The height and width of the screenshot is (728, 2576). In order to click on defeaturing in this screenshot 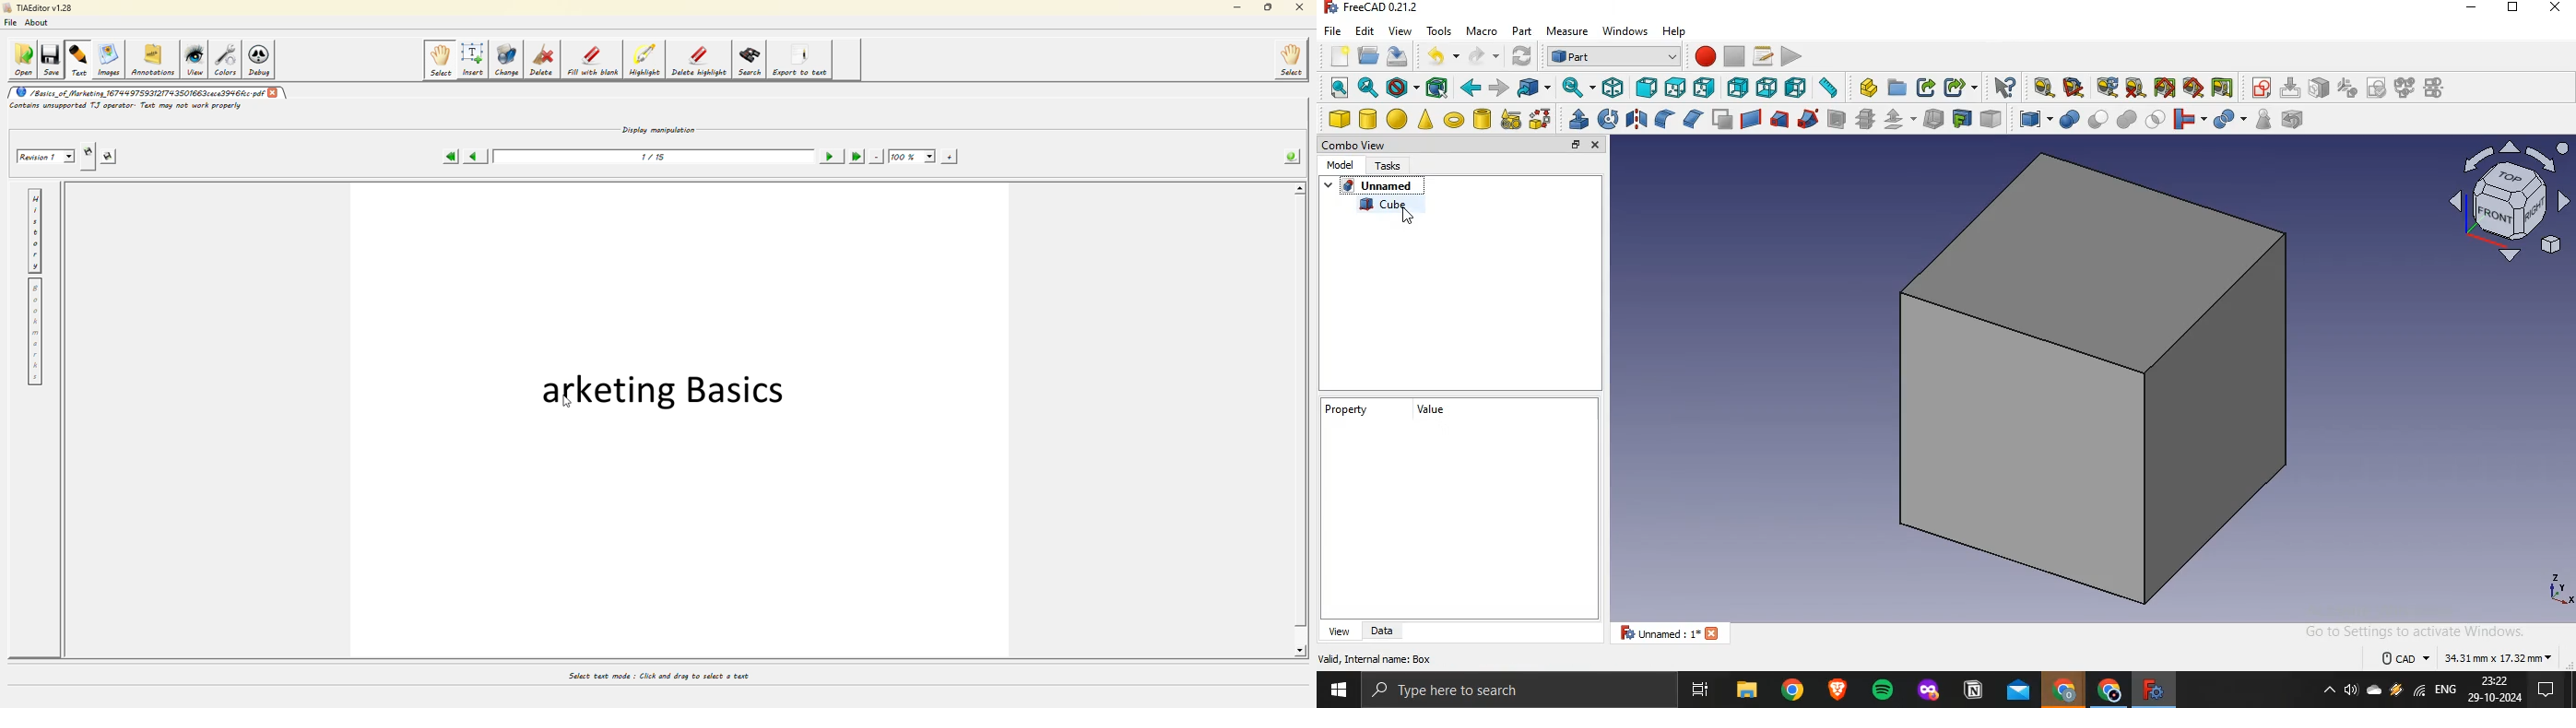, I will do `click(2297, 119)`.